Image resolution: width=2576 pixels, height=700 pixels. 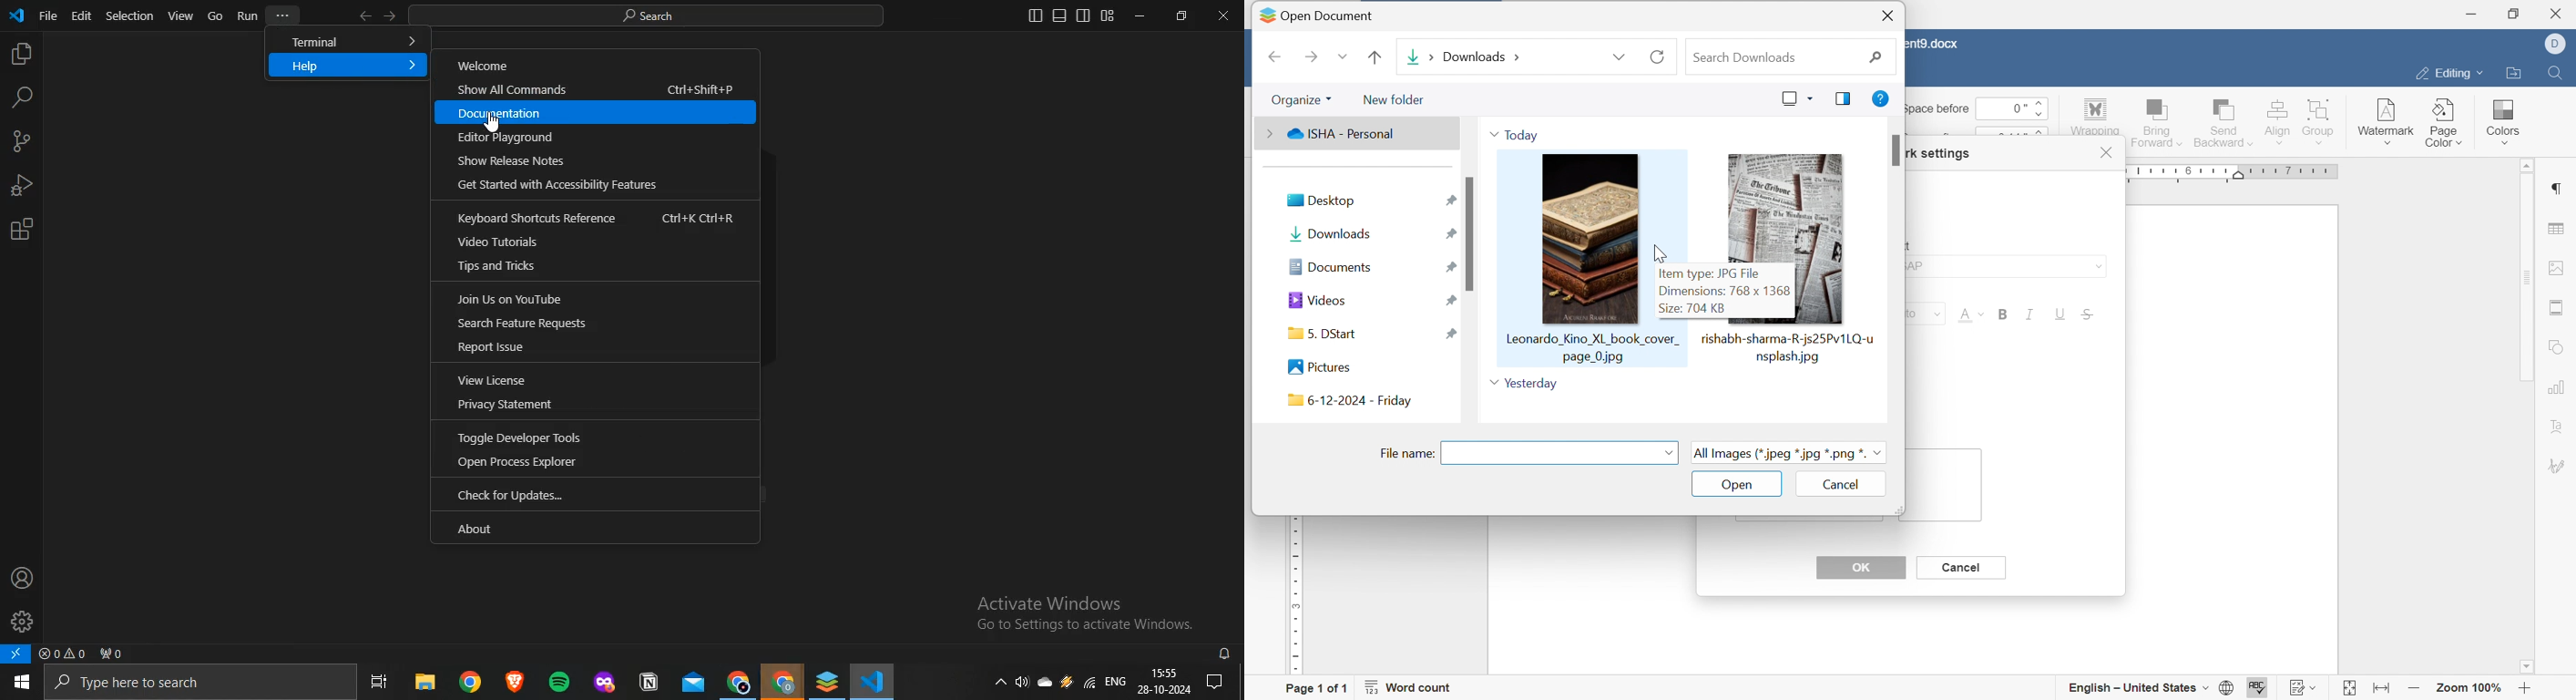 What do you see at coordinates (2348, 690) in the screenshot?
I see `fit to page` at bounding box center [2348, 690].